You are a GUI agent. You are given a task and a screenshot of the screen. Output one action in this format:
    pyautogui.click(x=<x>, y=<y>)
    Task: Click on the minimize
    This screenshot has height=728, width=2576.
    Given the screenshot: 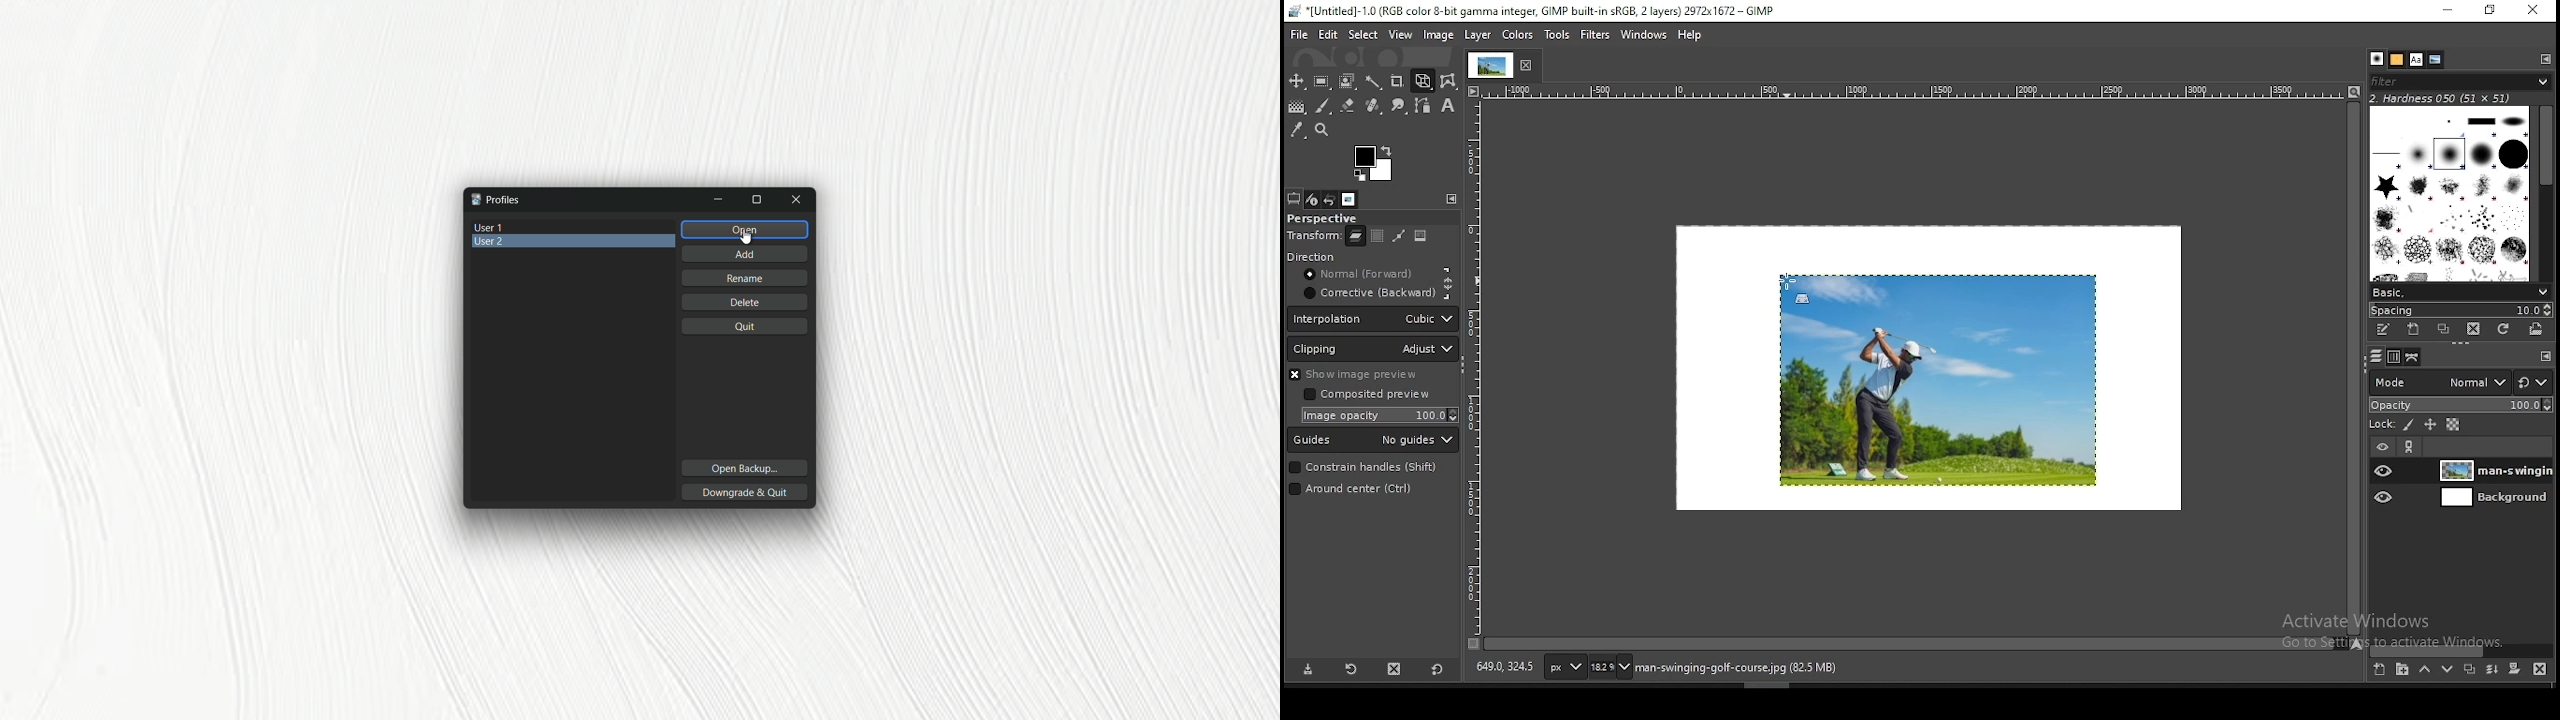 What is the action you would take?
    pyautogui.click(x=2447, y=10)
    